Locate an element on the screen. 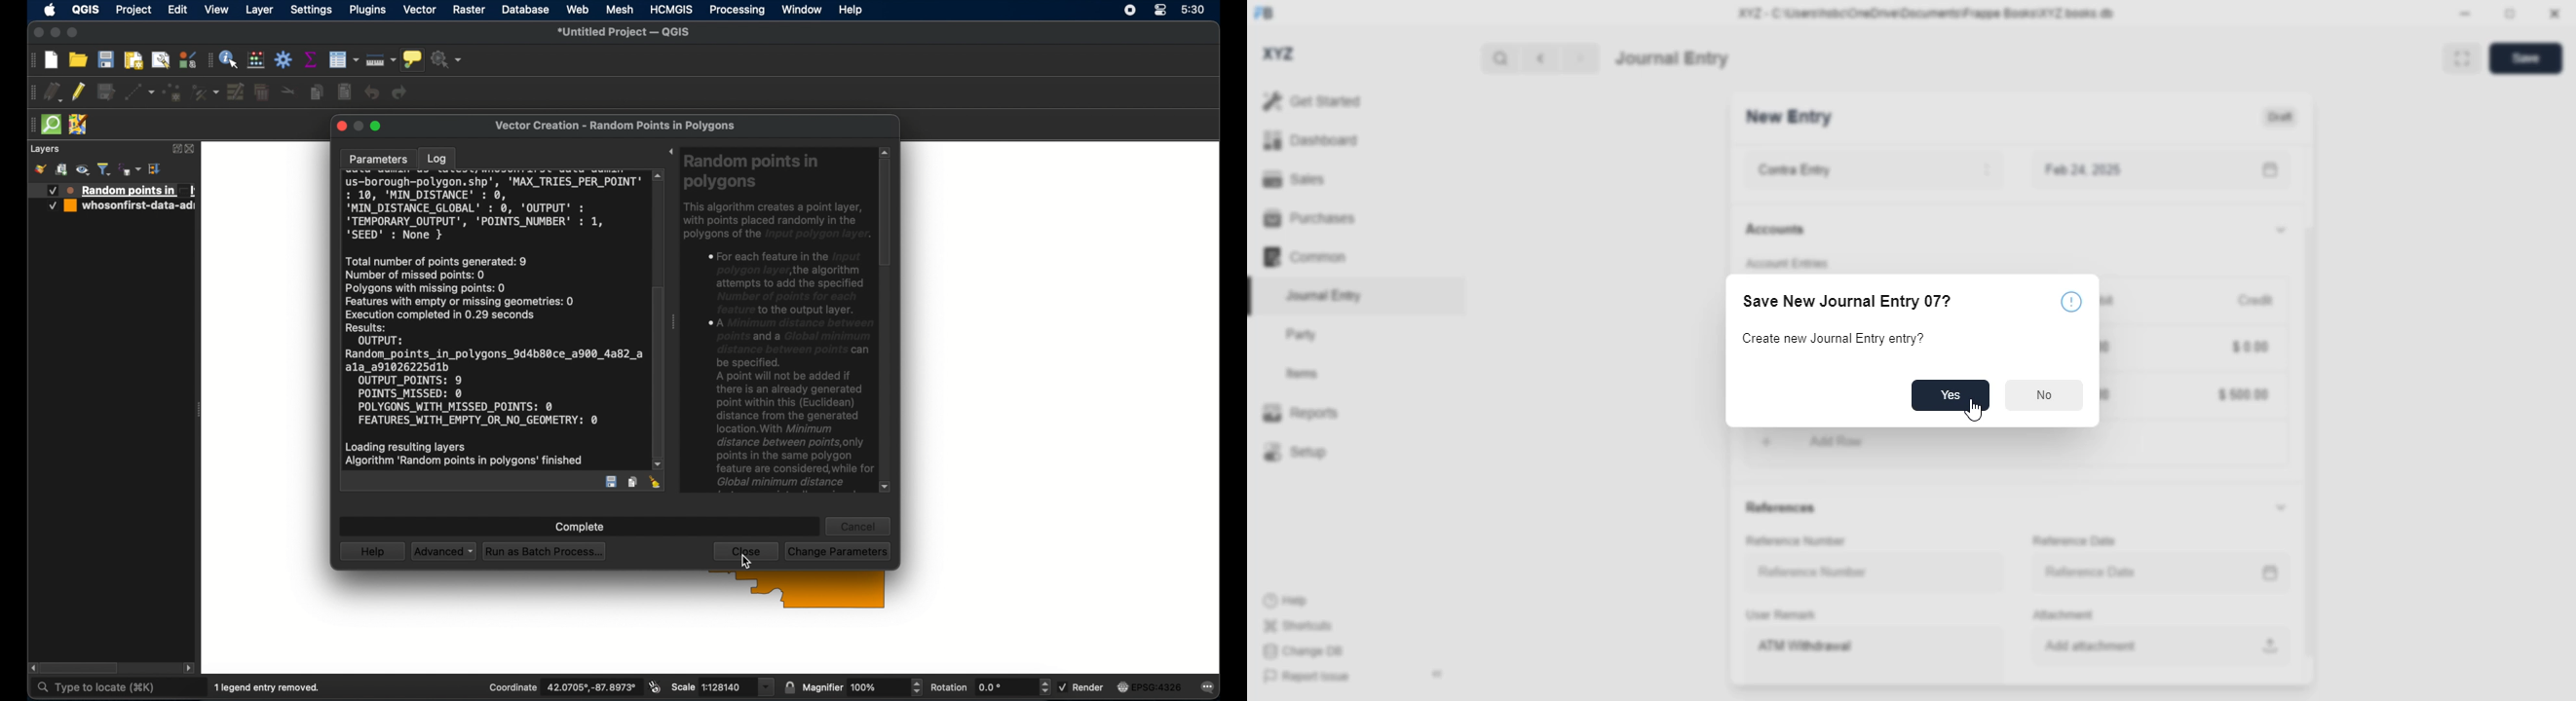 The width and height of the screenshot is (2576, 728). rotation is located at coordinates (991, 686).